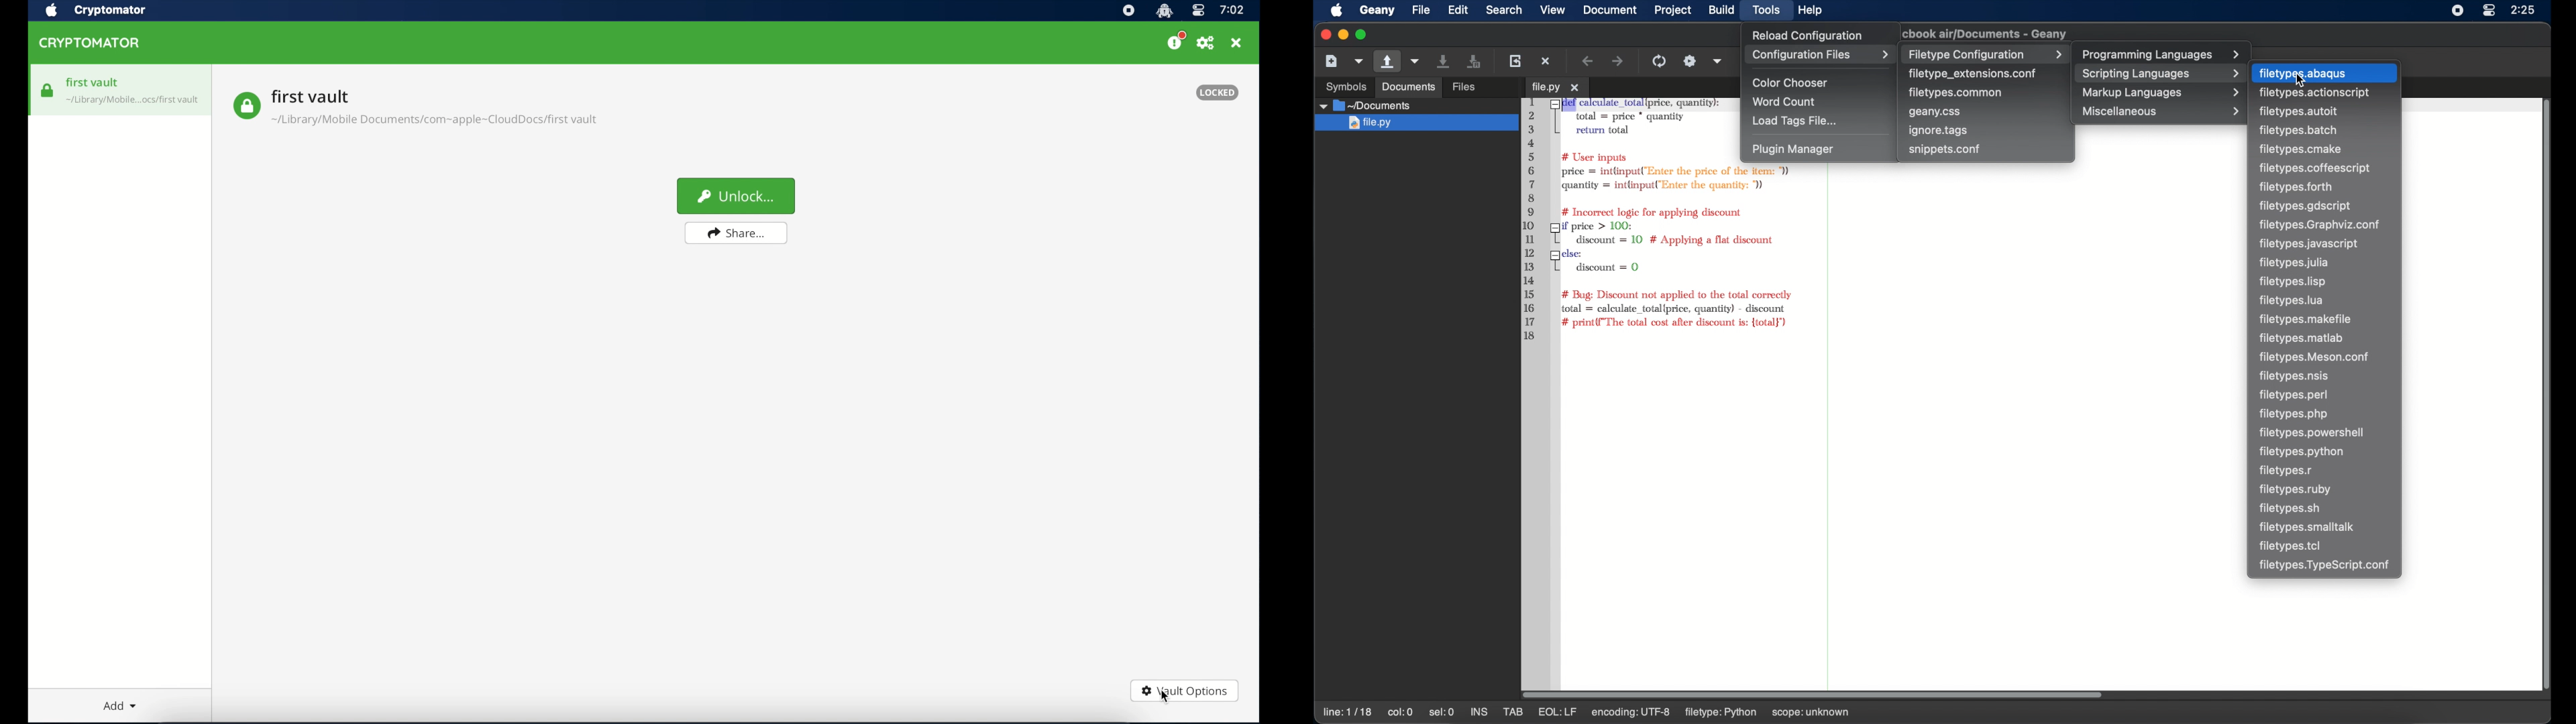  What do you see at coordinates (1444, 60) in the screenshot?
I see `save current file` at bounding box center [1444, 60].